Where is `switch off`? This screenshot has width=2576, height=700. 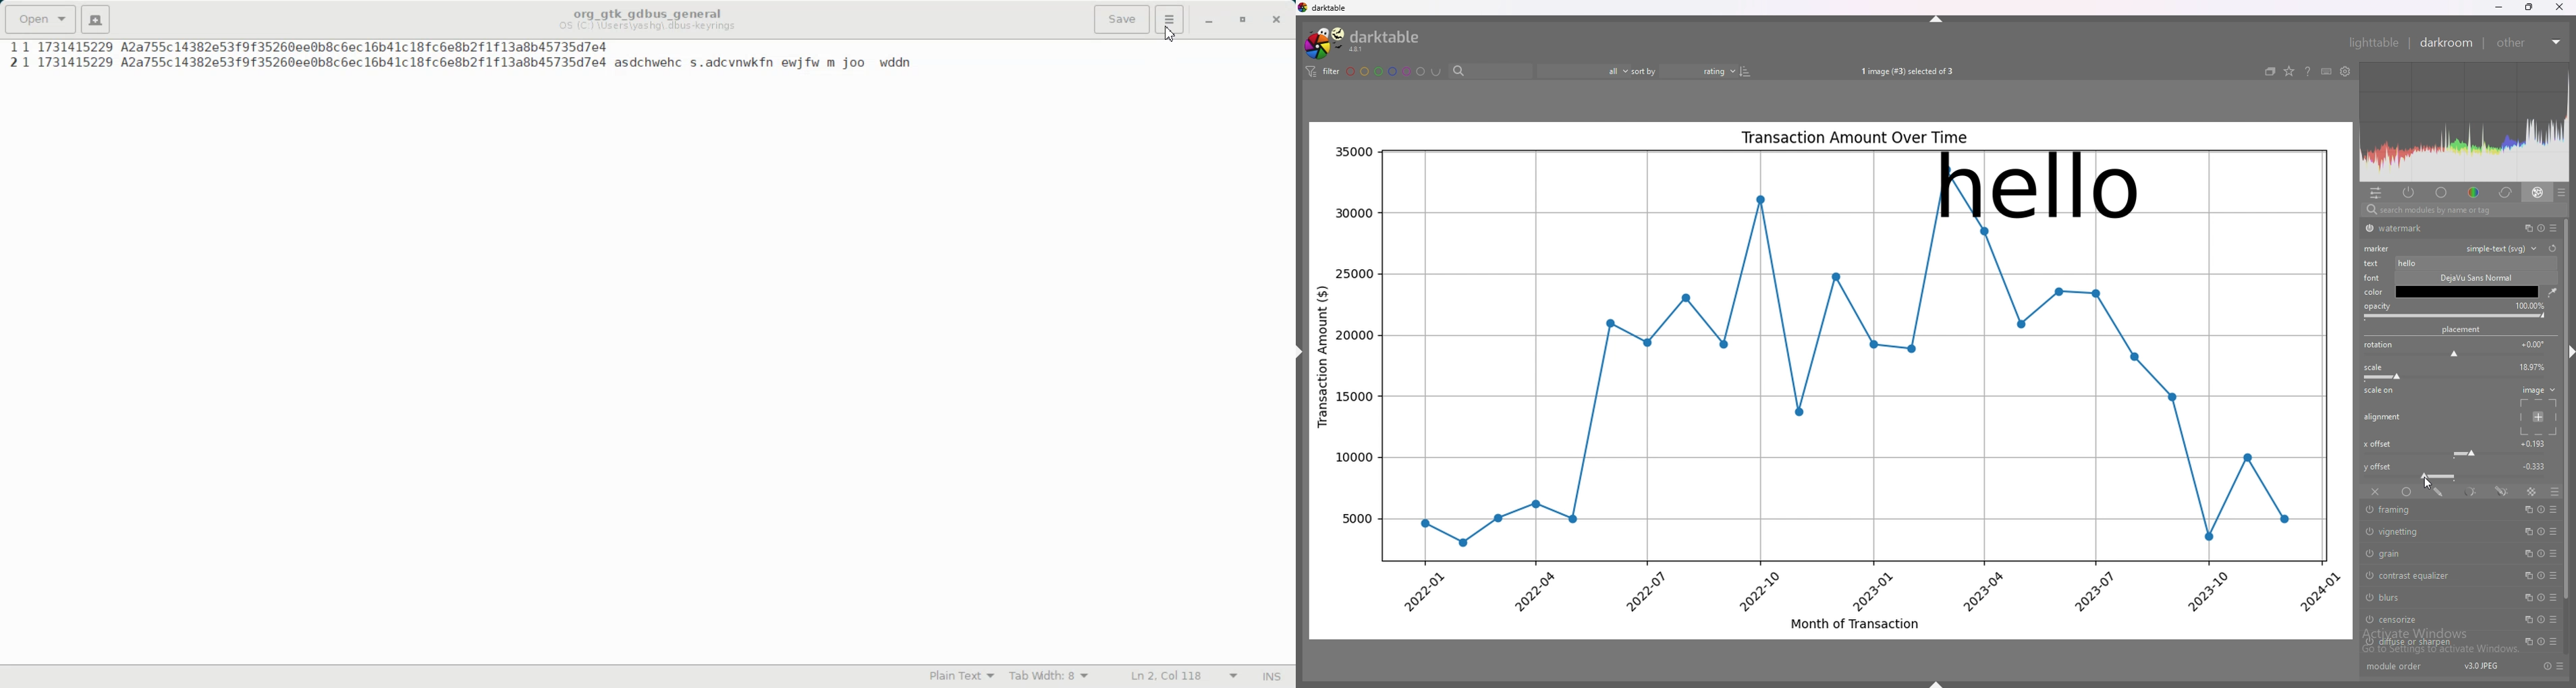 switch off is located at coordinates (2370, 531).